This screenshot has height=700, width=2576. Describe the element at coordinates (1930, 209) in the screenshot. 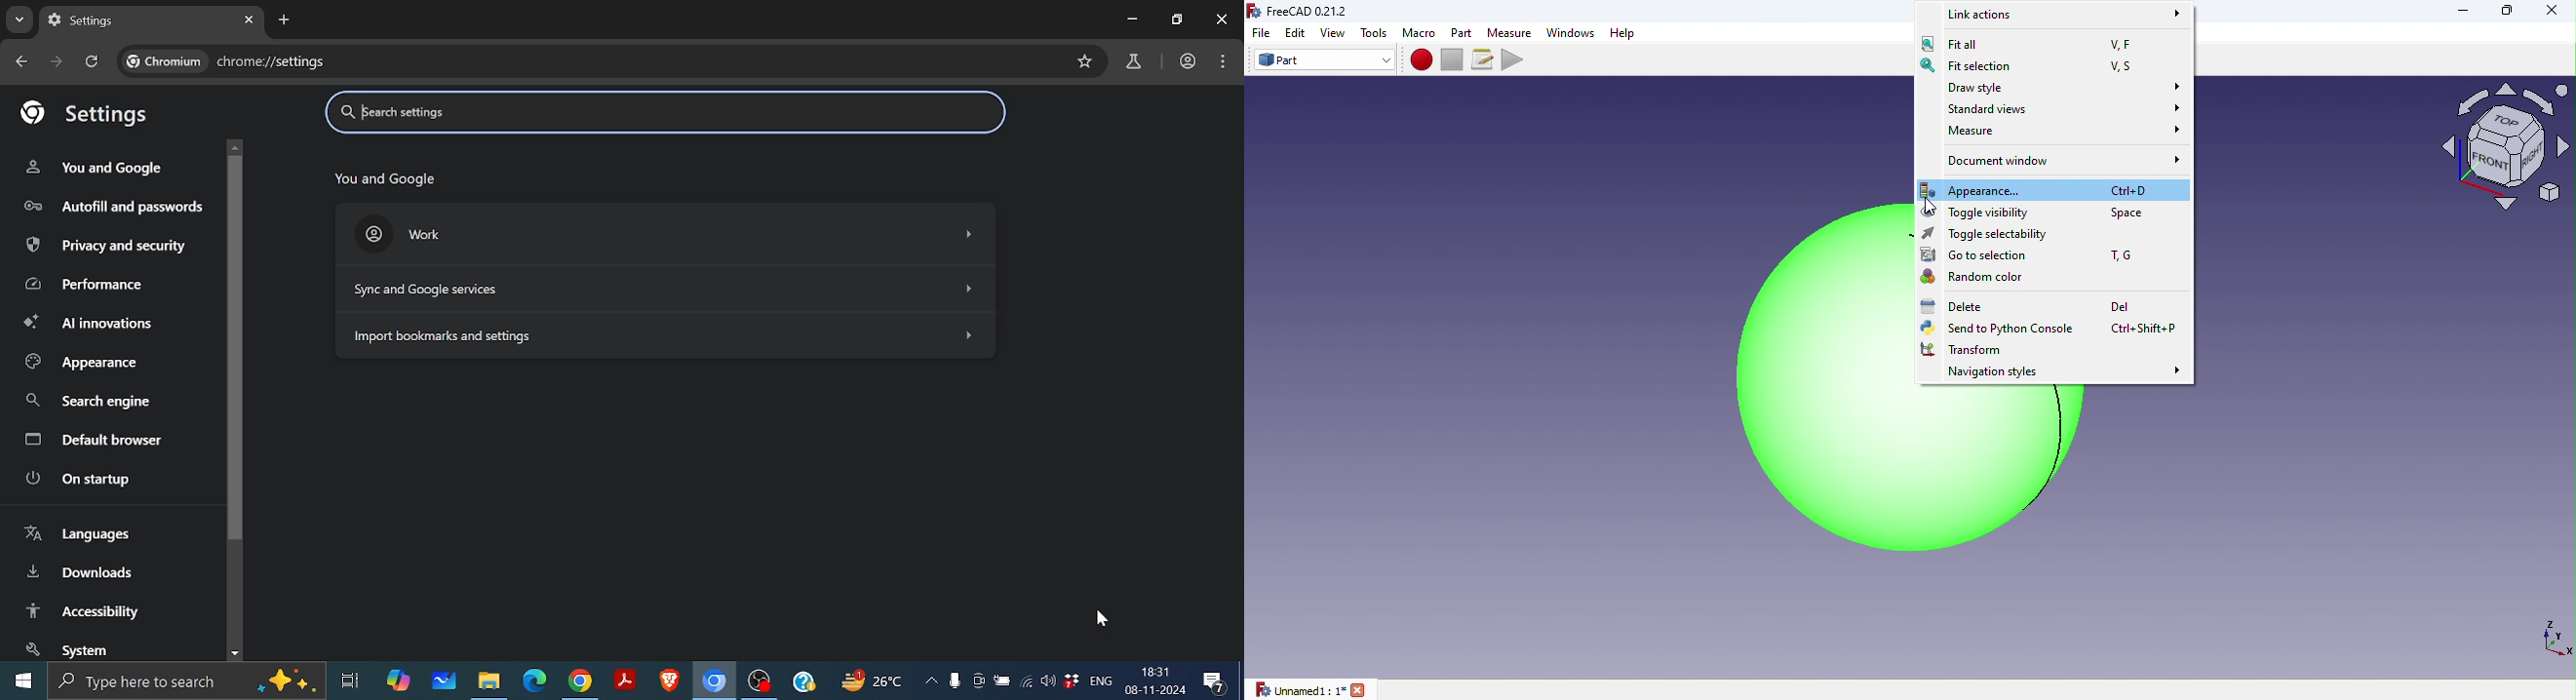

I see `cursor` at that location.